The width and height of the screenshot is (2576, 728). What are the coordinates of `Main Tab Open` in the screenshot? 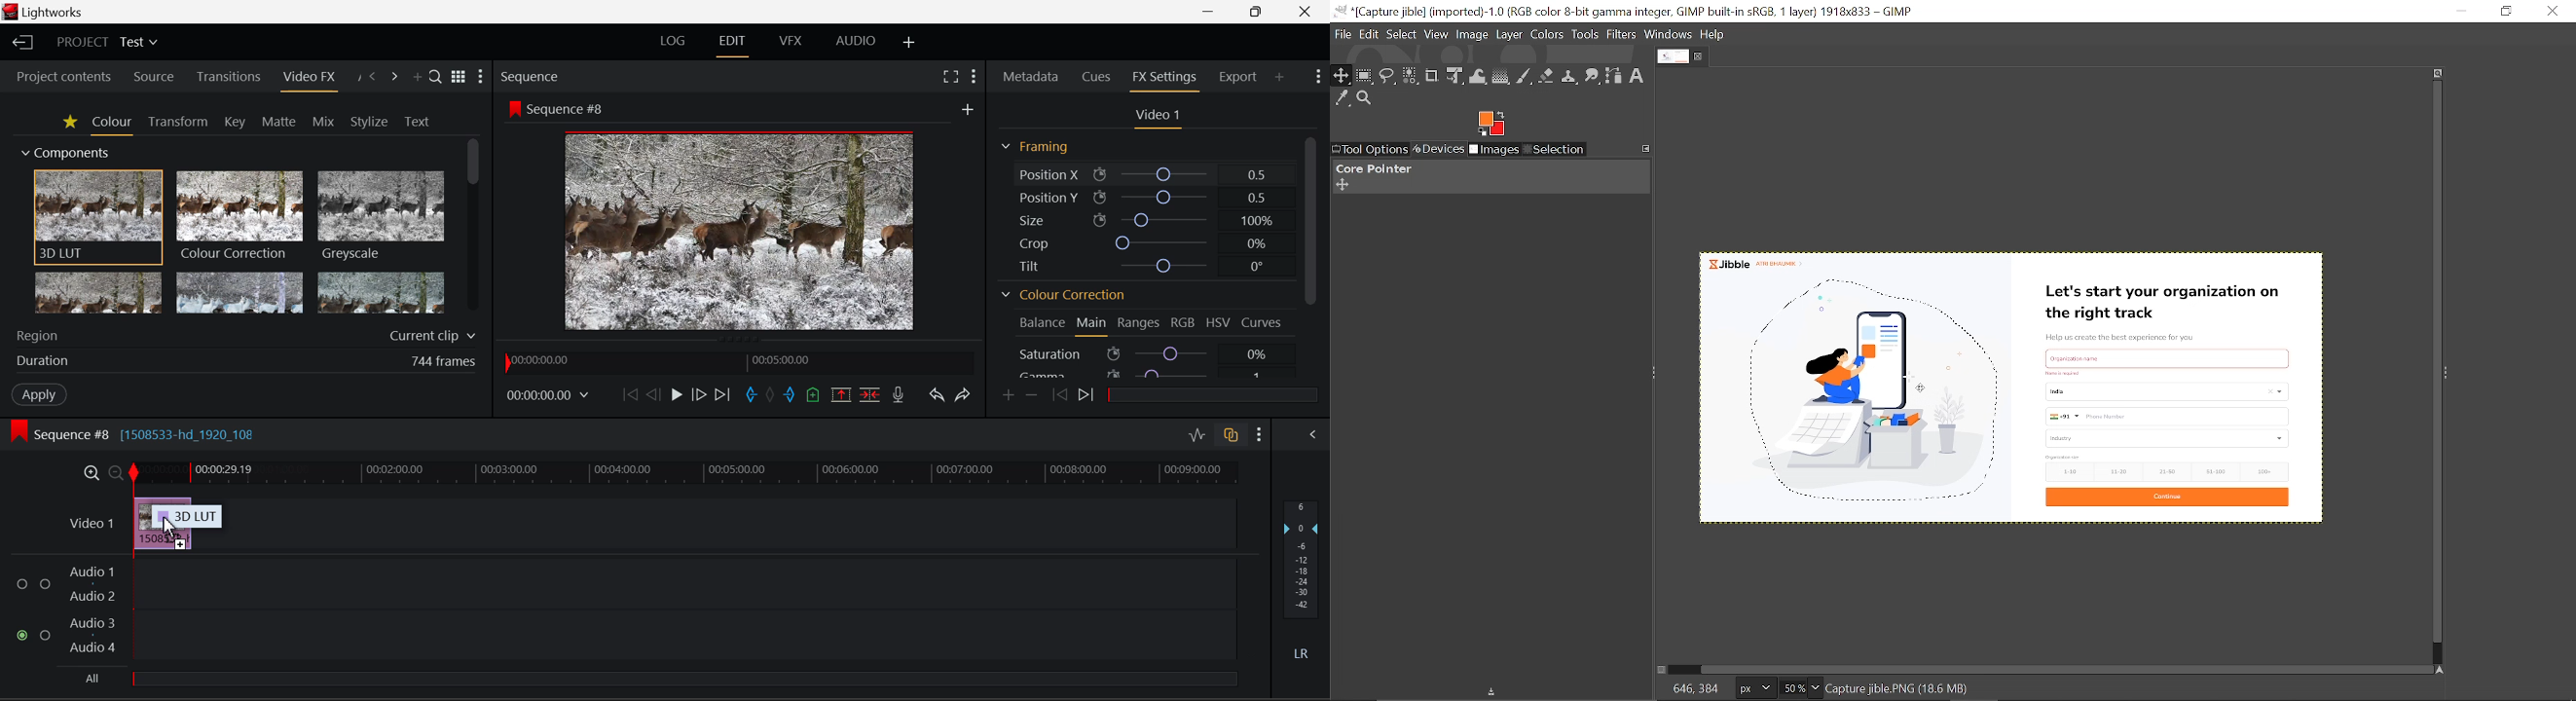 It's located at (1092, 326).